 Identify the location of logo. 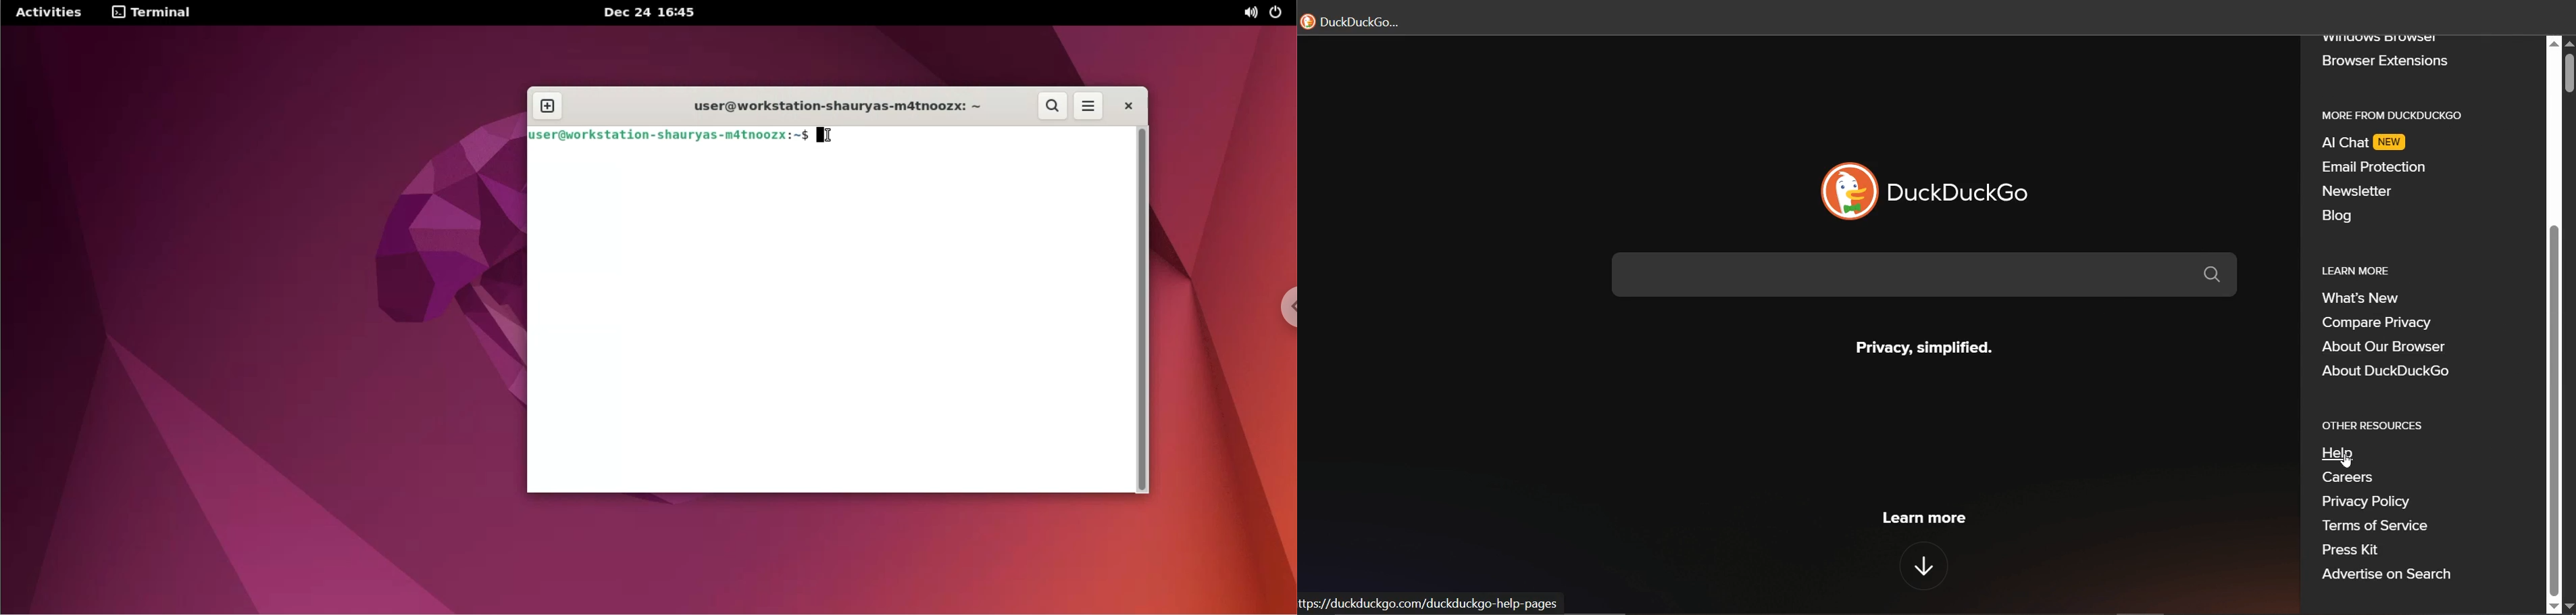
(1846, 192).